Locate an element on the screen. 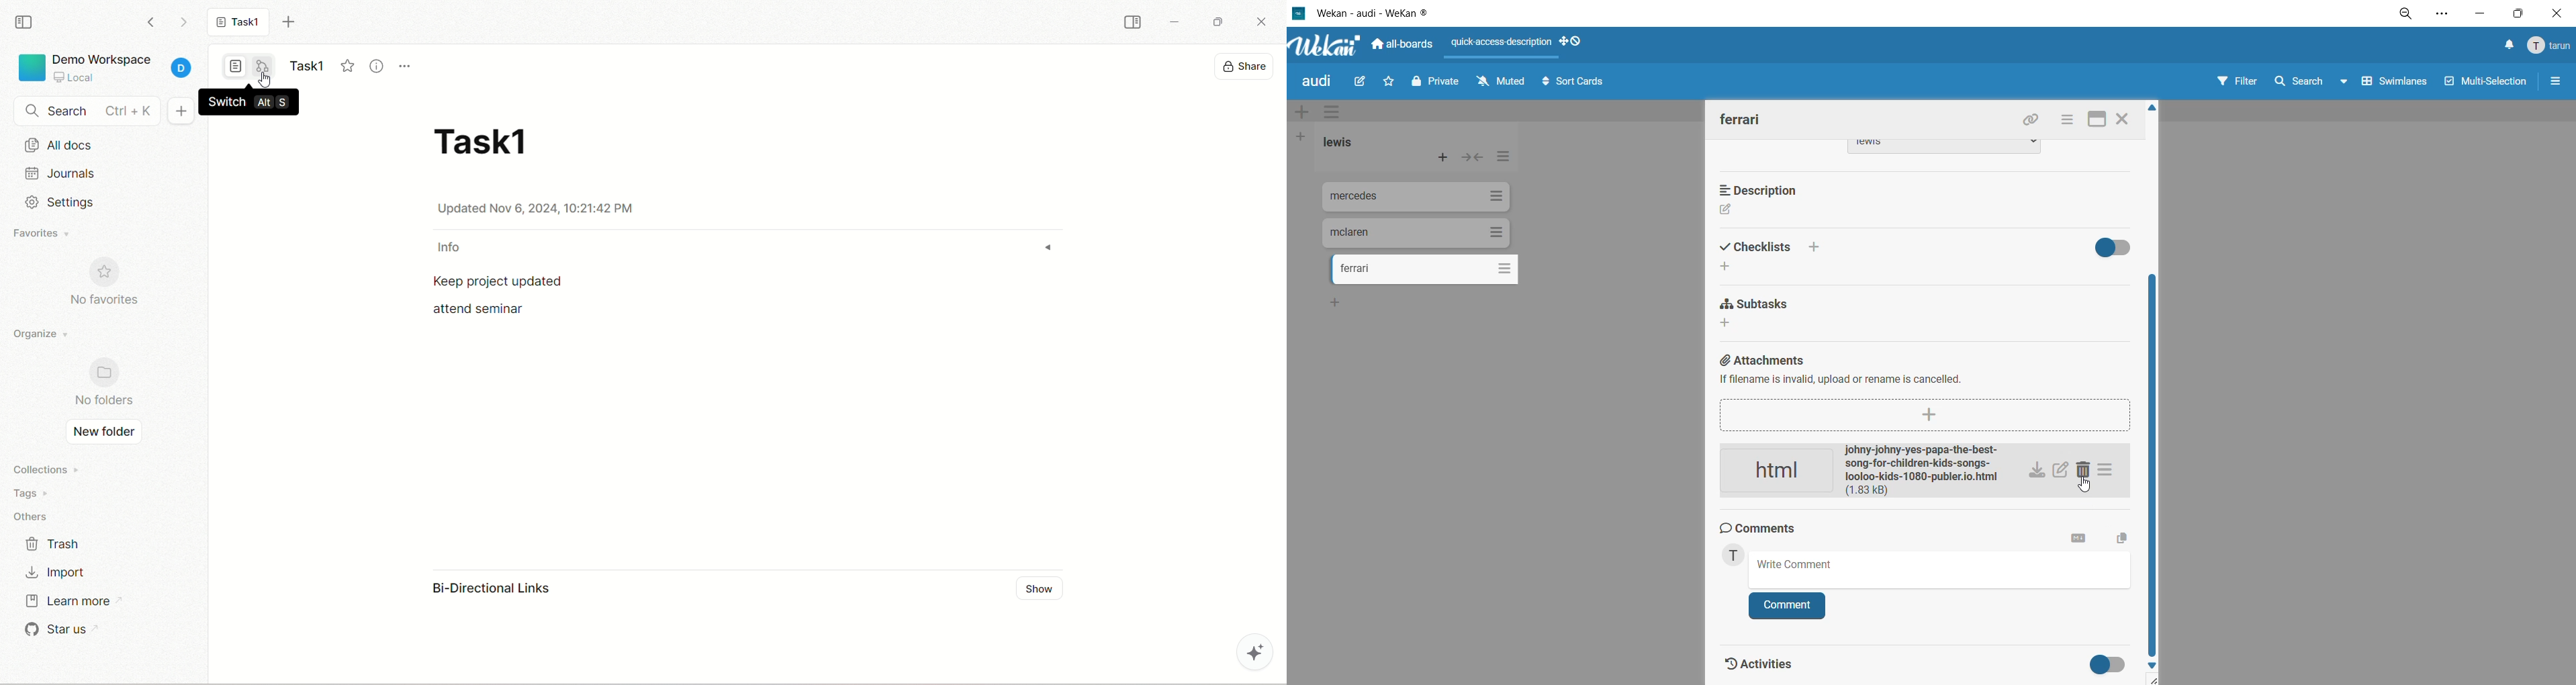 This screenshot has width=2576, height=700. user is located at coordinates (1737, 558).